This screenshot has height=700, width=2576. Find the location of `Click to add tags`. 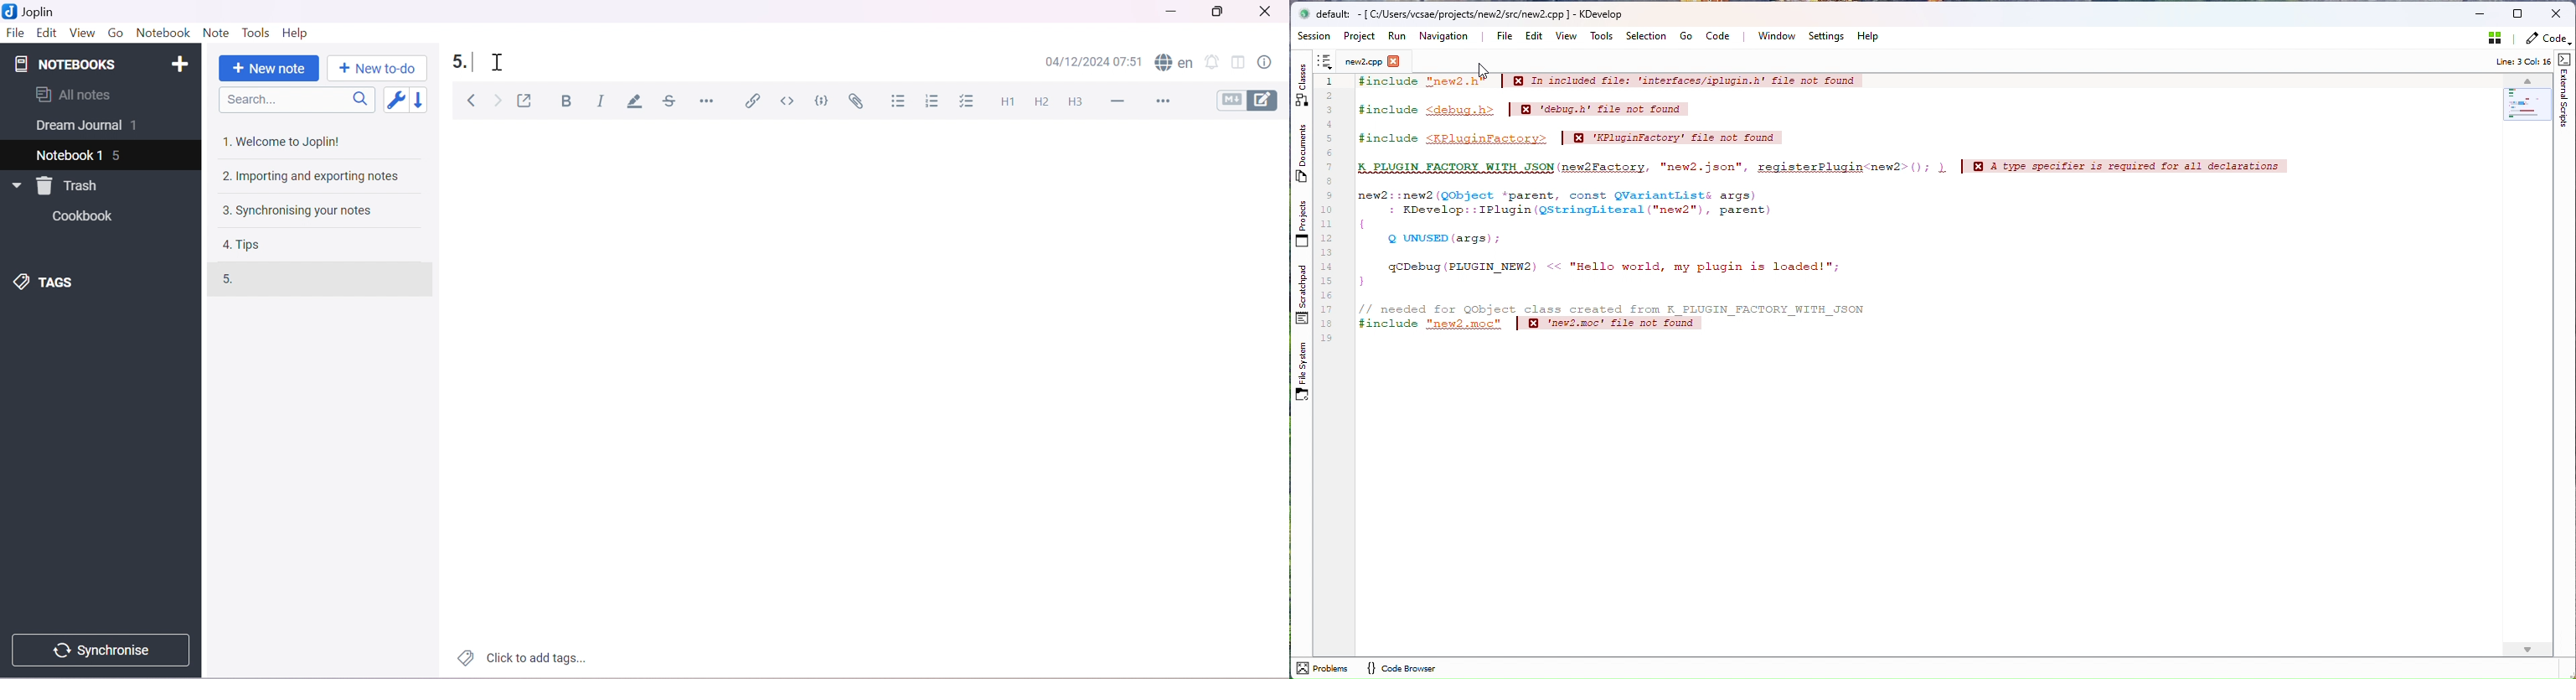

Click to add tags is located at coordinates (519, 659).